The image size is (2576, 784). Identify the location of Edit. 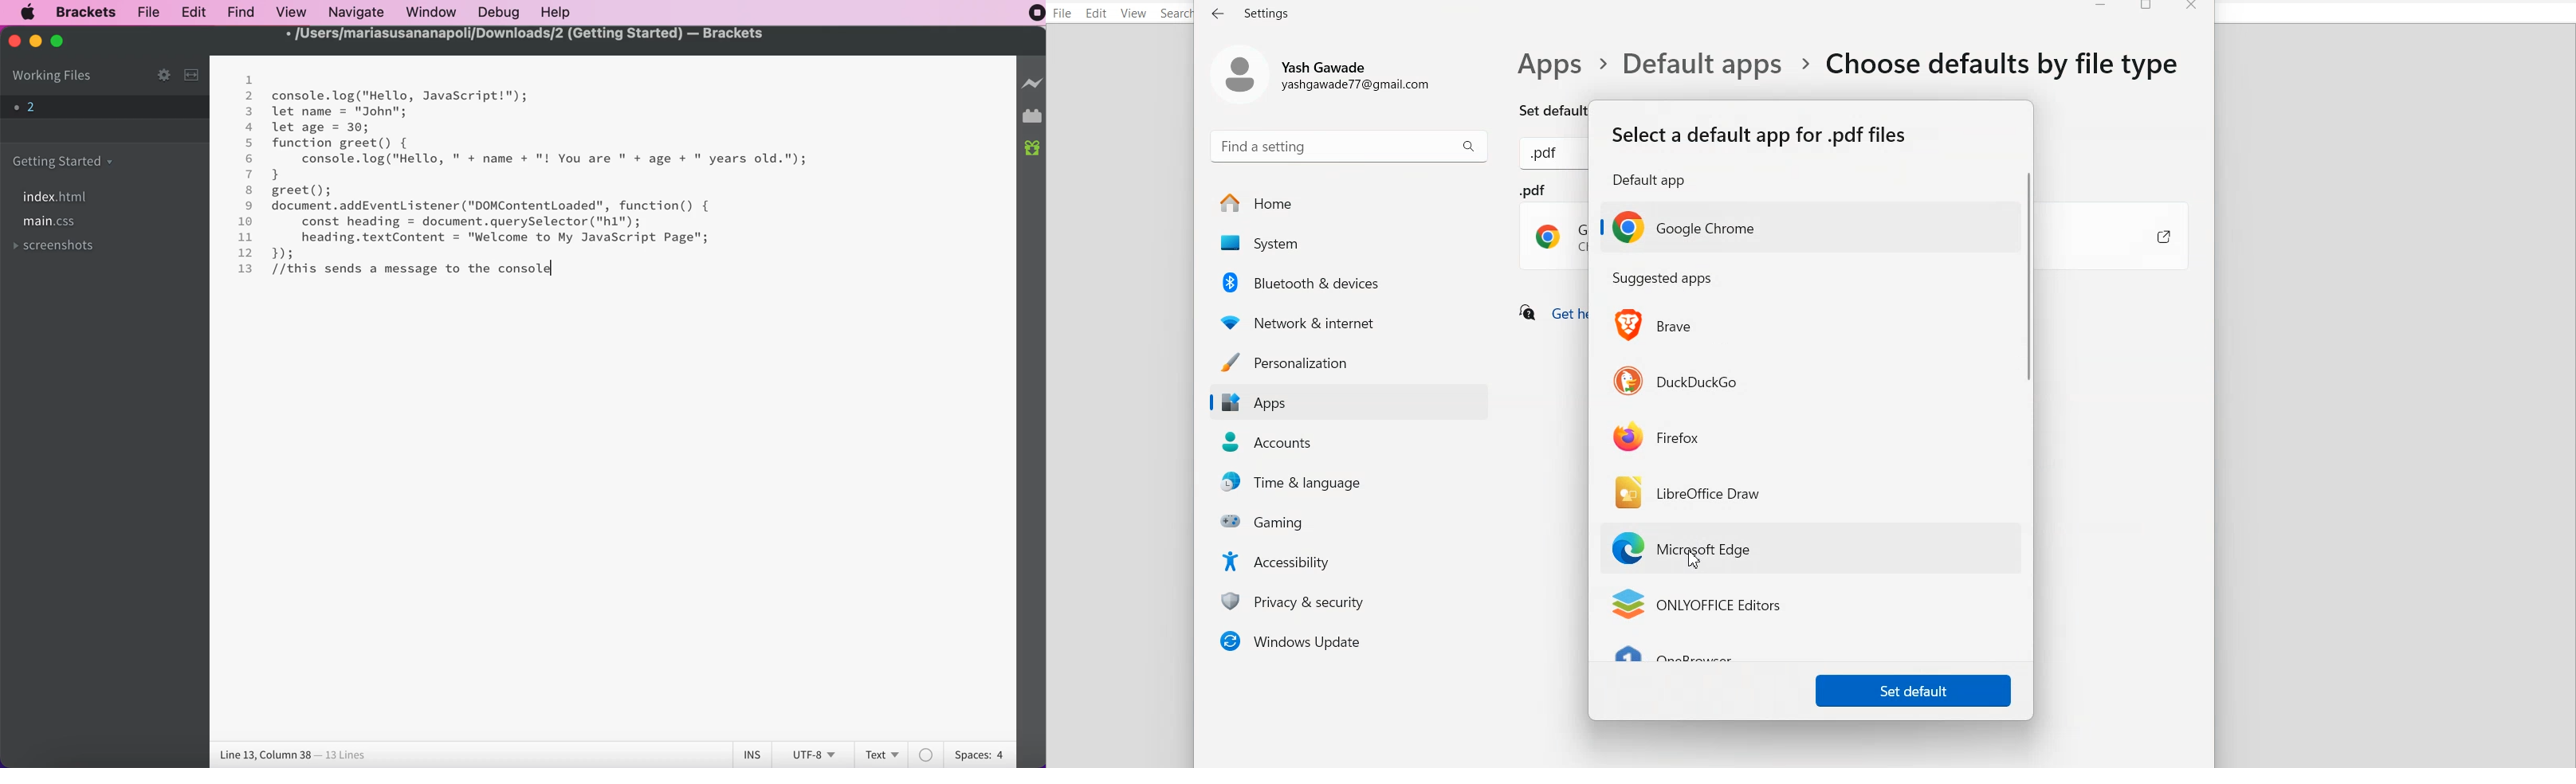
(1097, 13).